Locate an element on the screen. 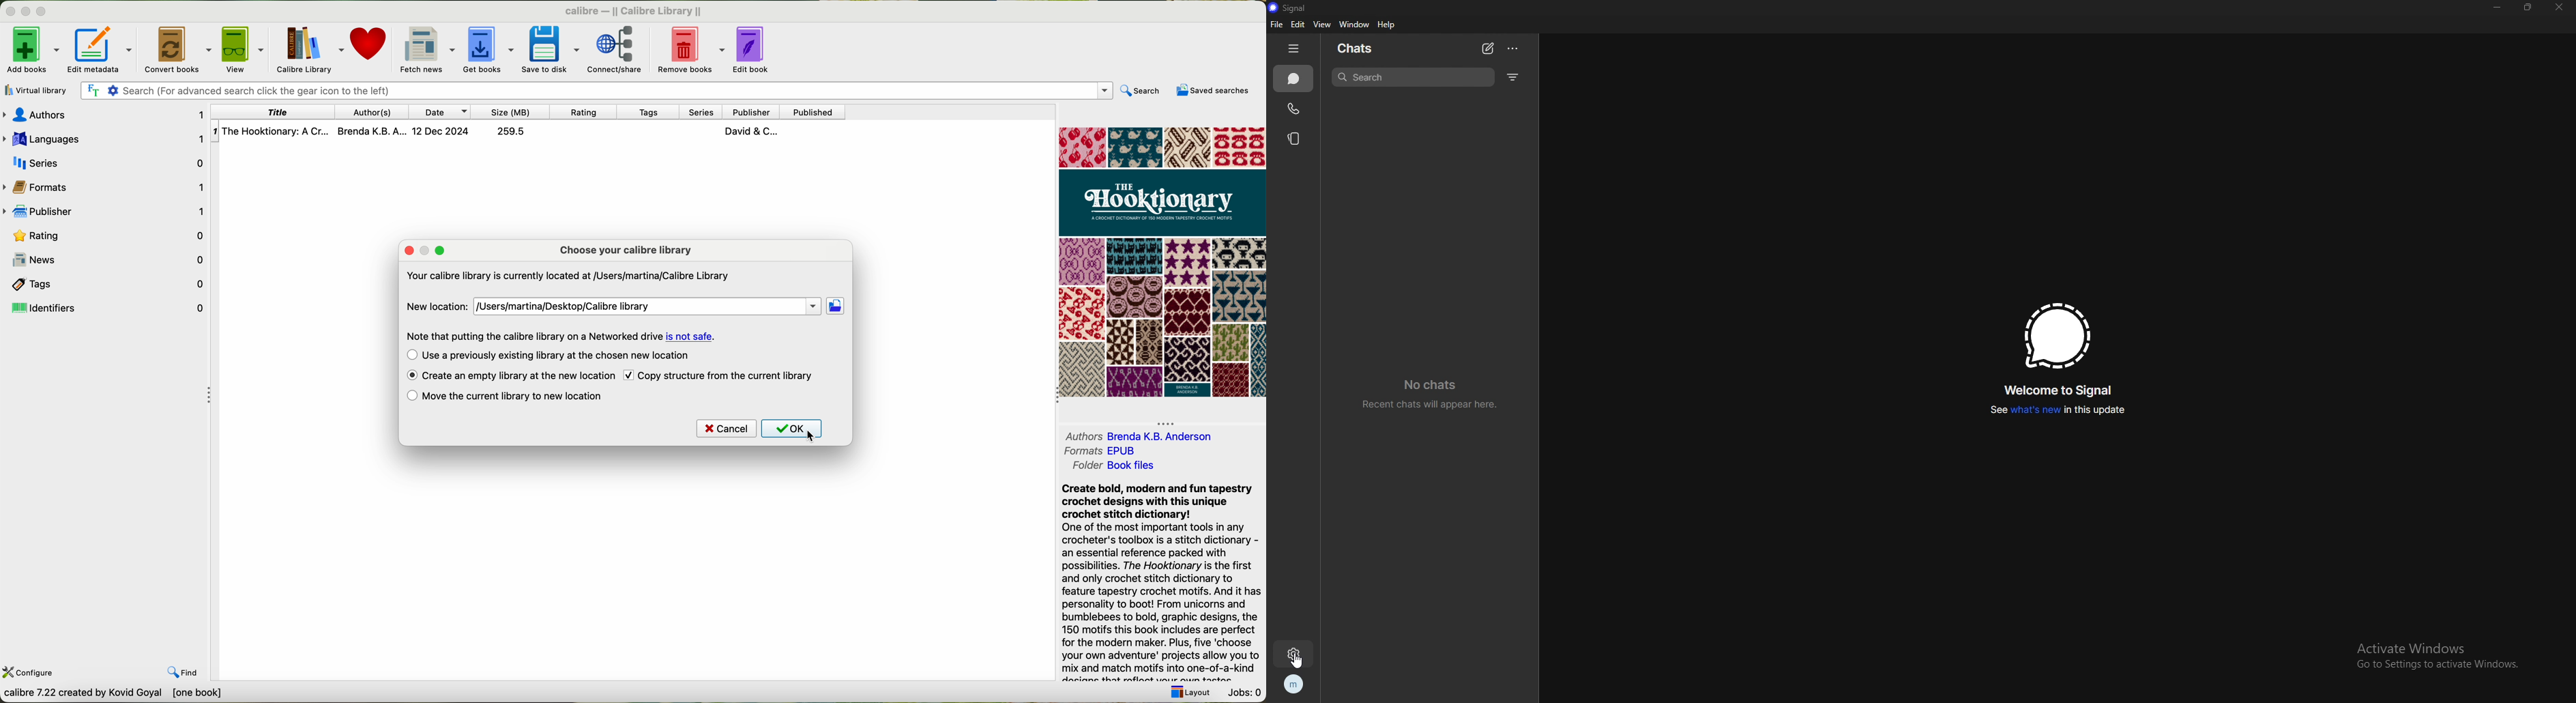  search is located at coordinates (1143, 91).